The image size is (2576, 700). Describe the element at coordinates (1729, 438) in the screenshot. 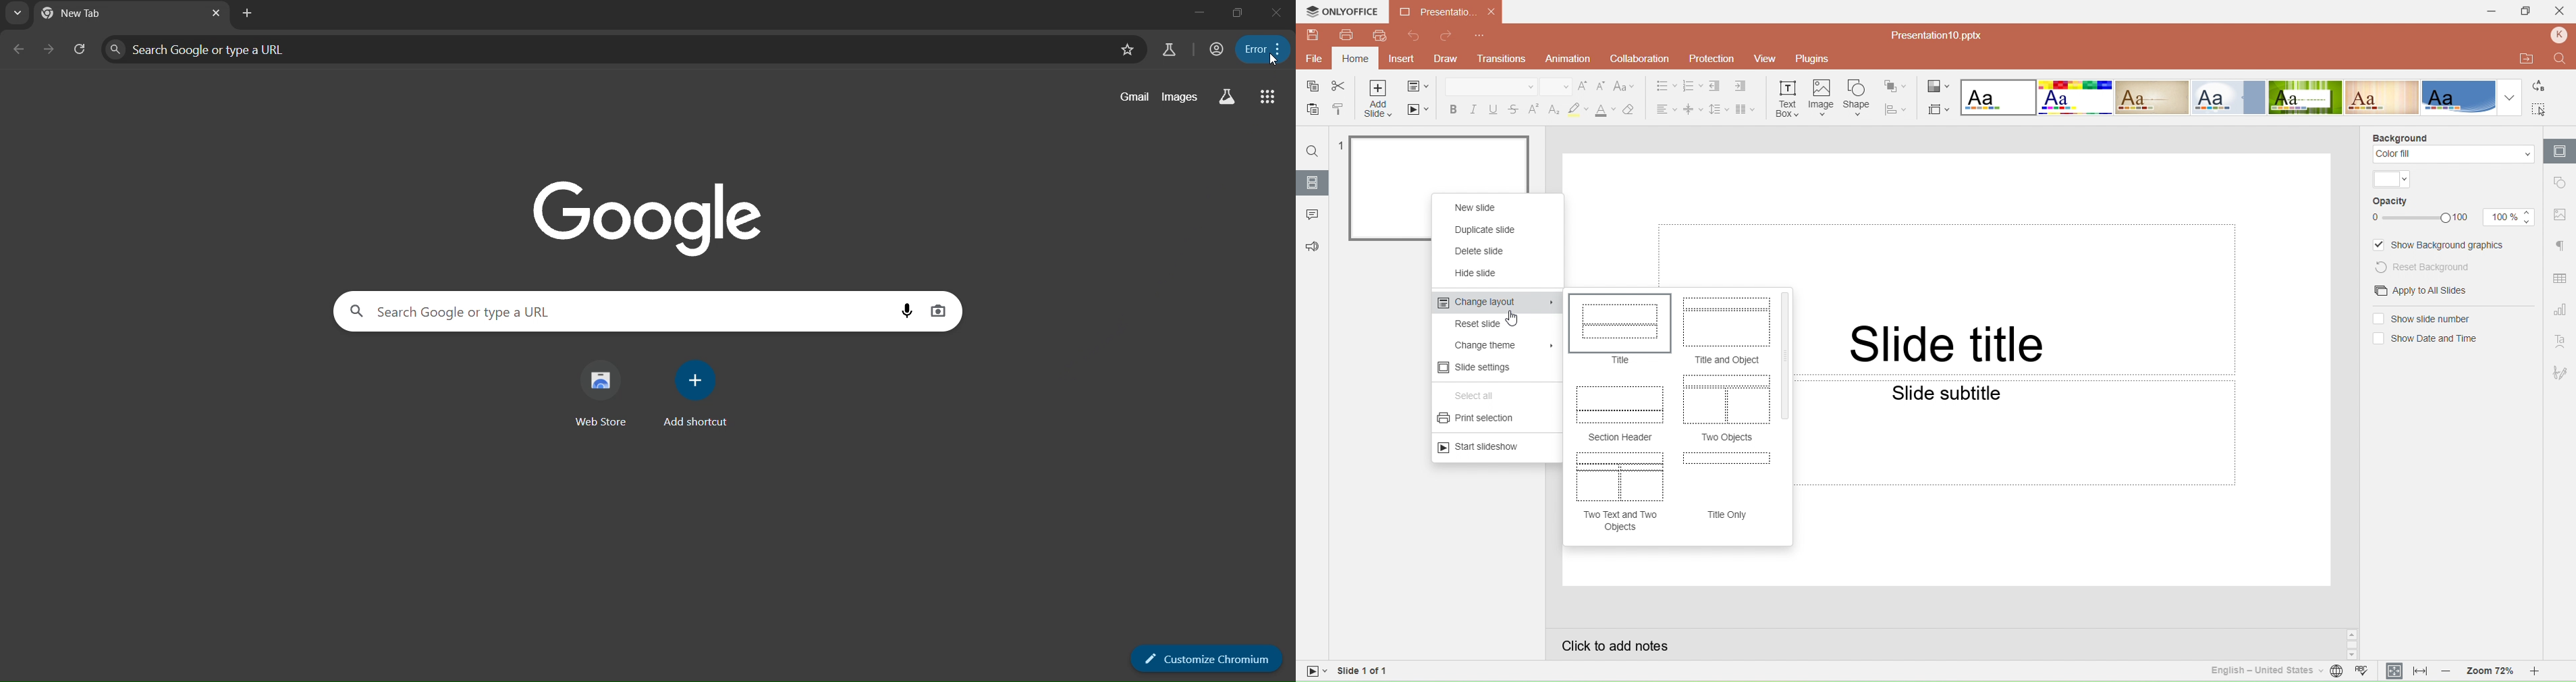

I see `Two Objects` at that location.